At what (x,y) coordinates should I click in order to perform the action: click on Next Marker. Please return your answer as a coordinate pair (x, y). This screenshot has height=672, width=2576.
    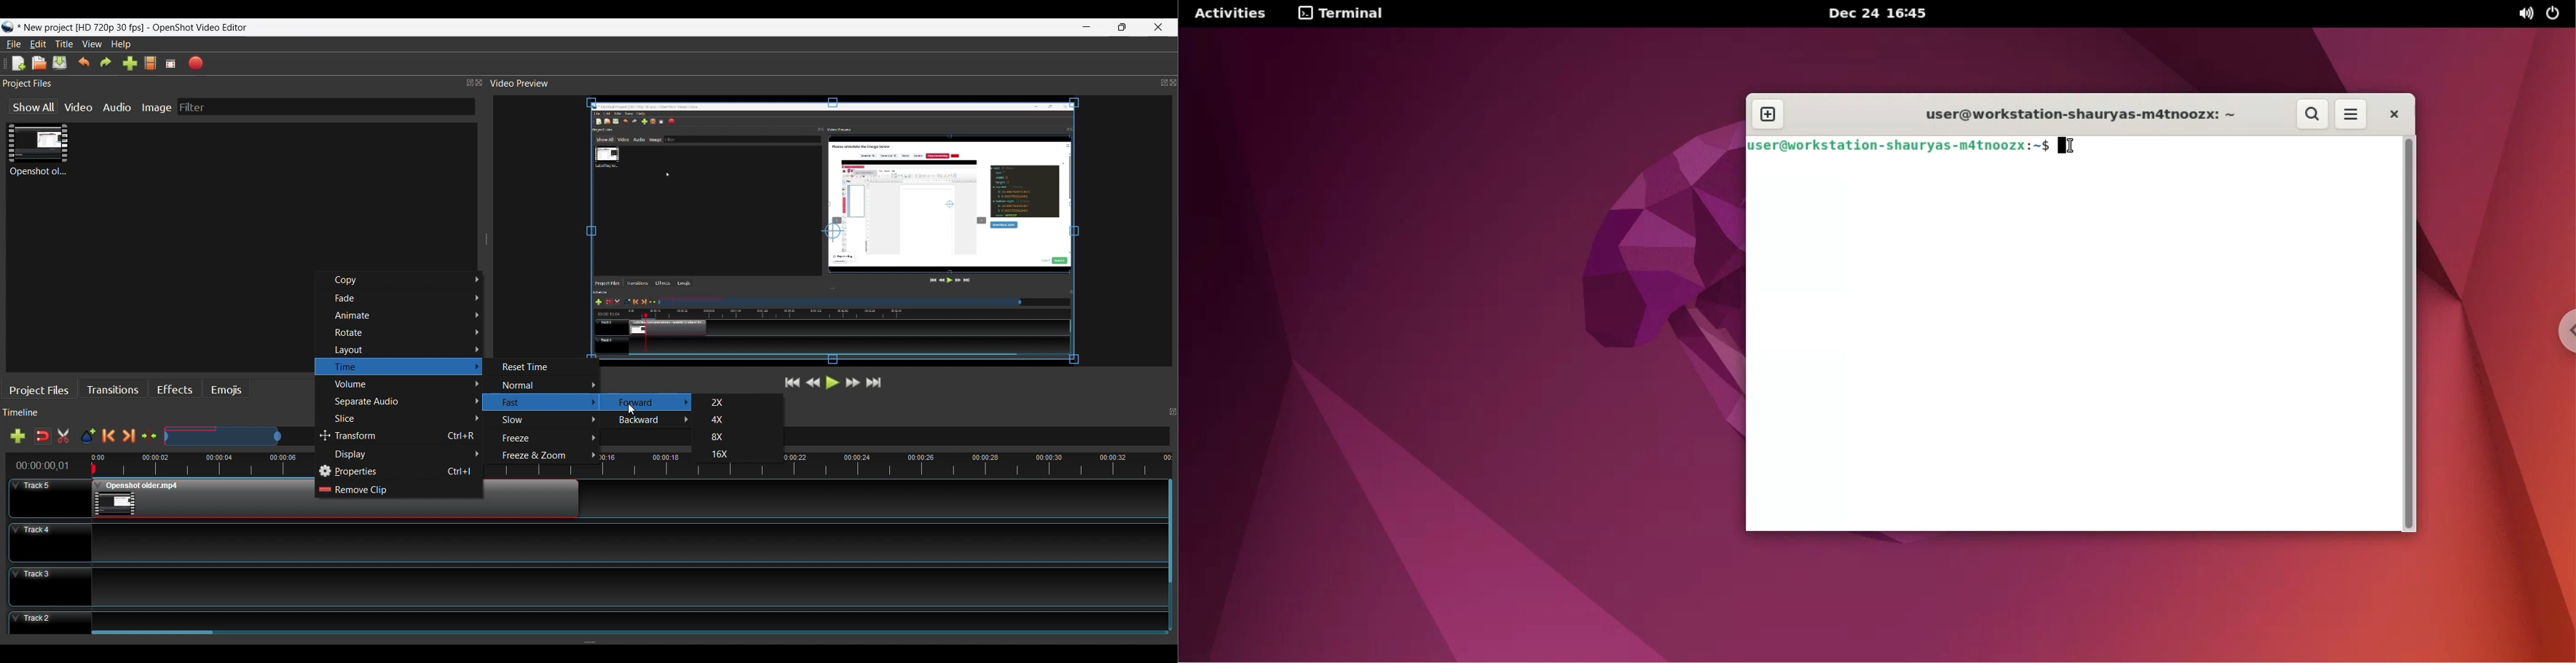
    Looking at the image, I should click on (128, 436).